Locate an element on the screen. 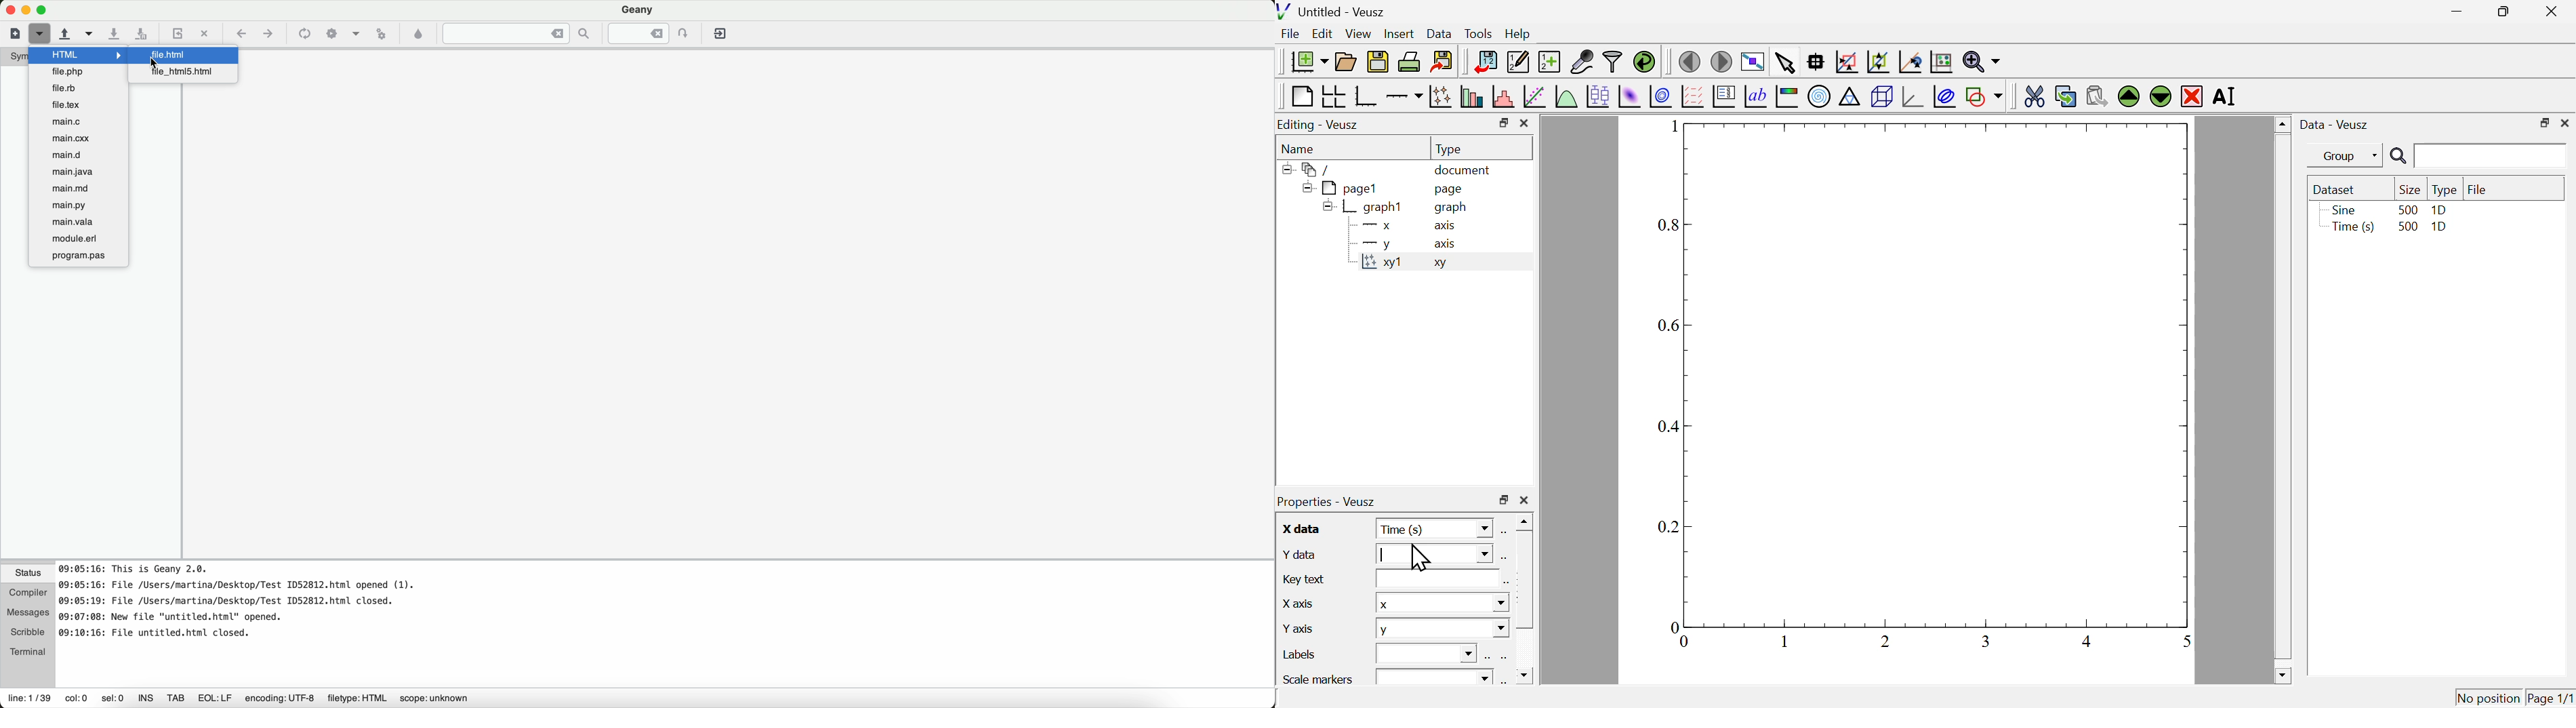 This screenshot has width=2576, height=728. base graph is located at coordinates (1366, 96).